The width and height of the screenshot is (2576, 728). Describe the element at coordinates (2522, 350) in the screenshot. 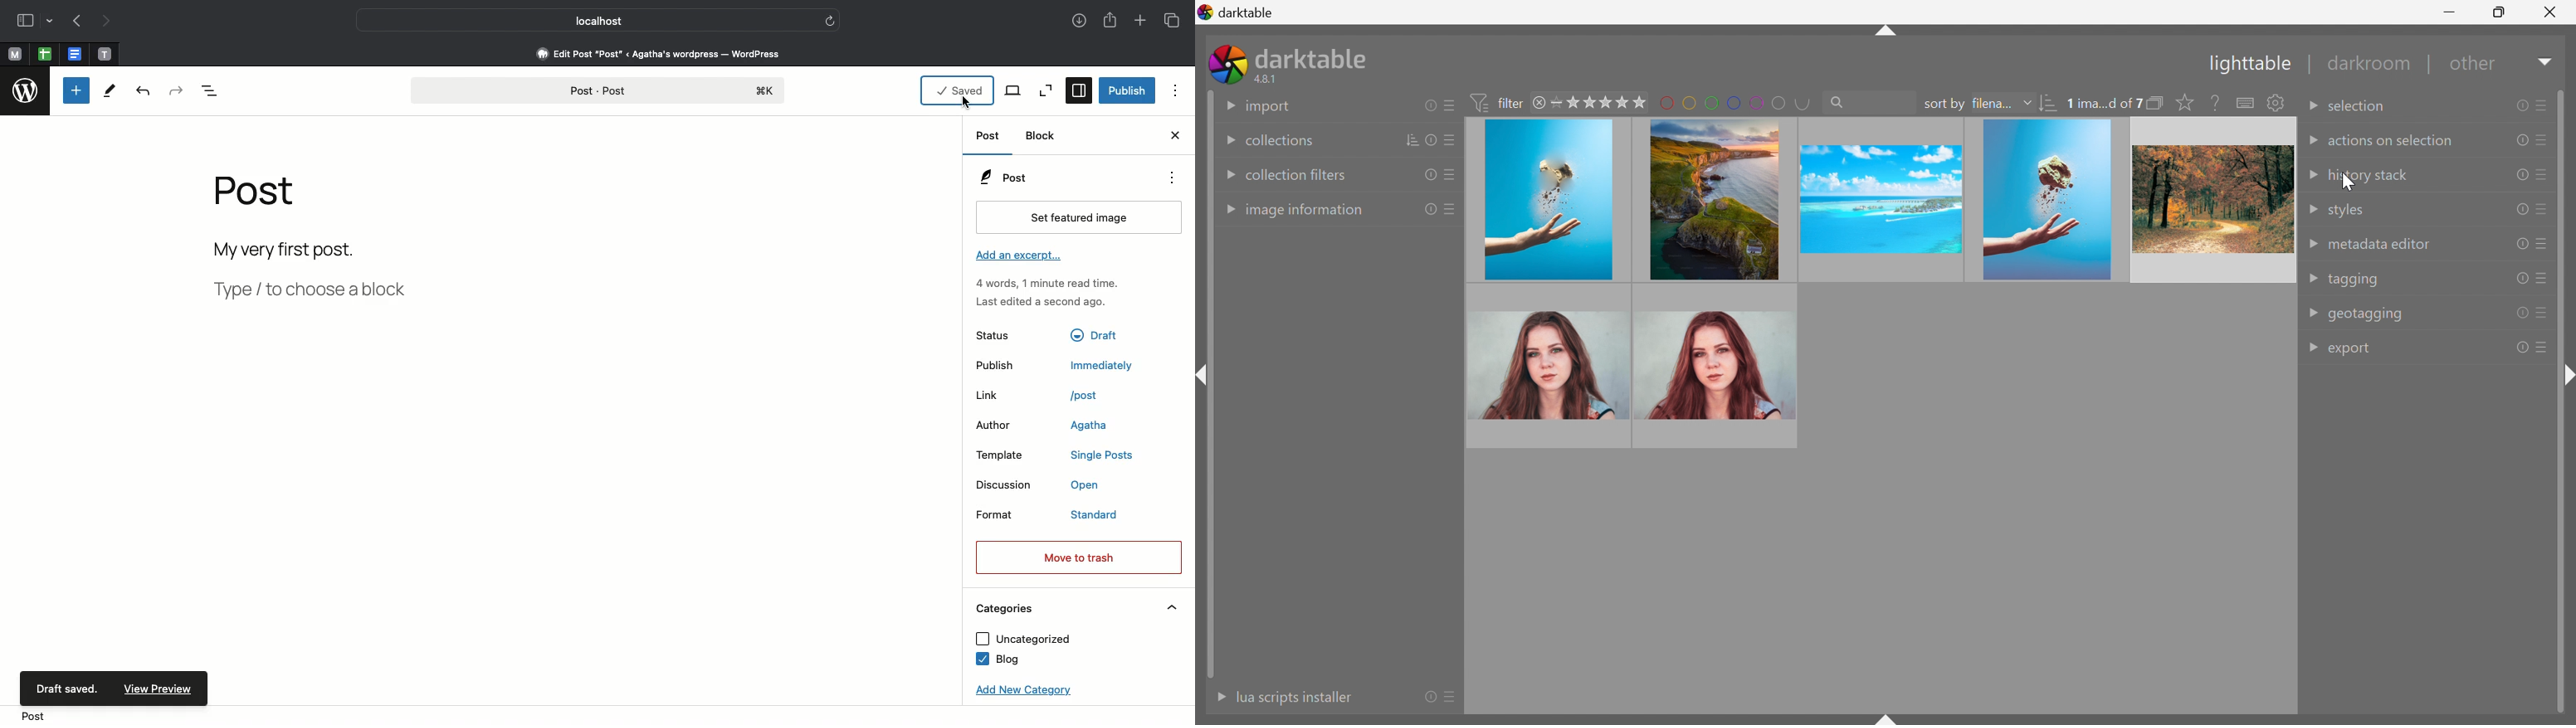

I see `reset` at that location.